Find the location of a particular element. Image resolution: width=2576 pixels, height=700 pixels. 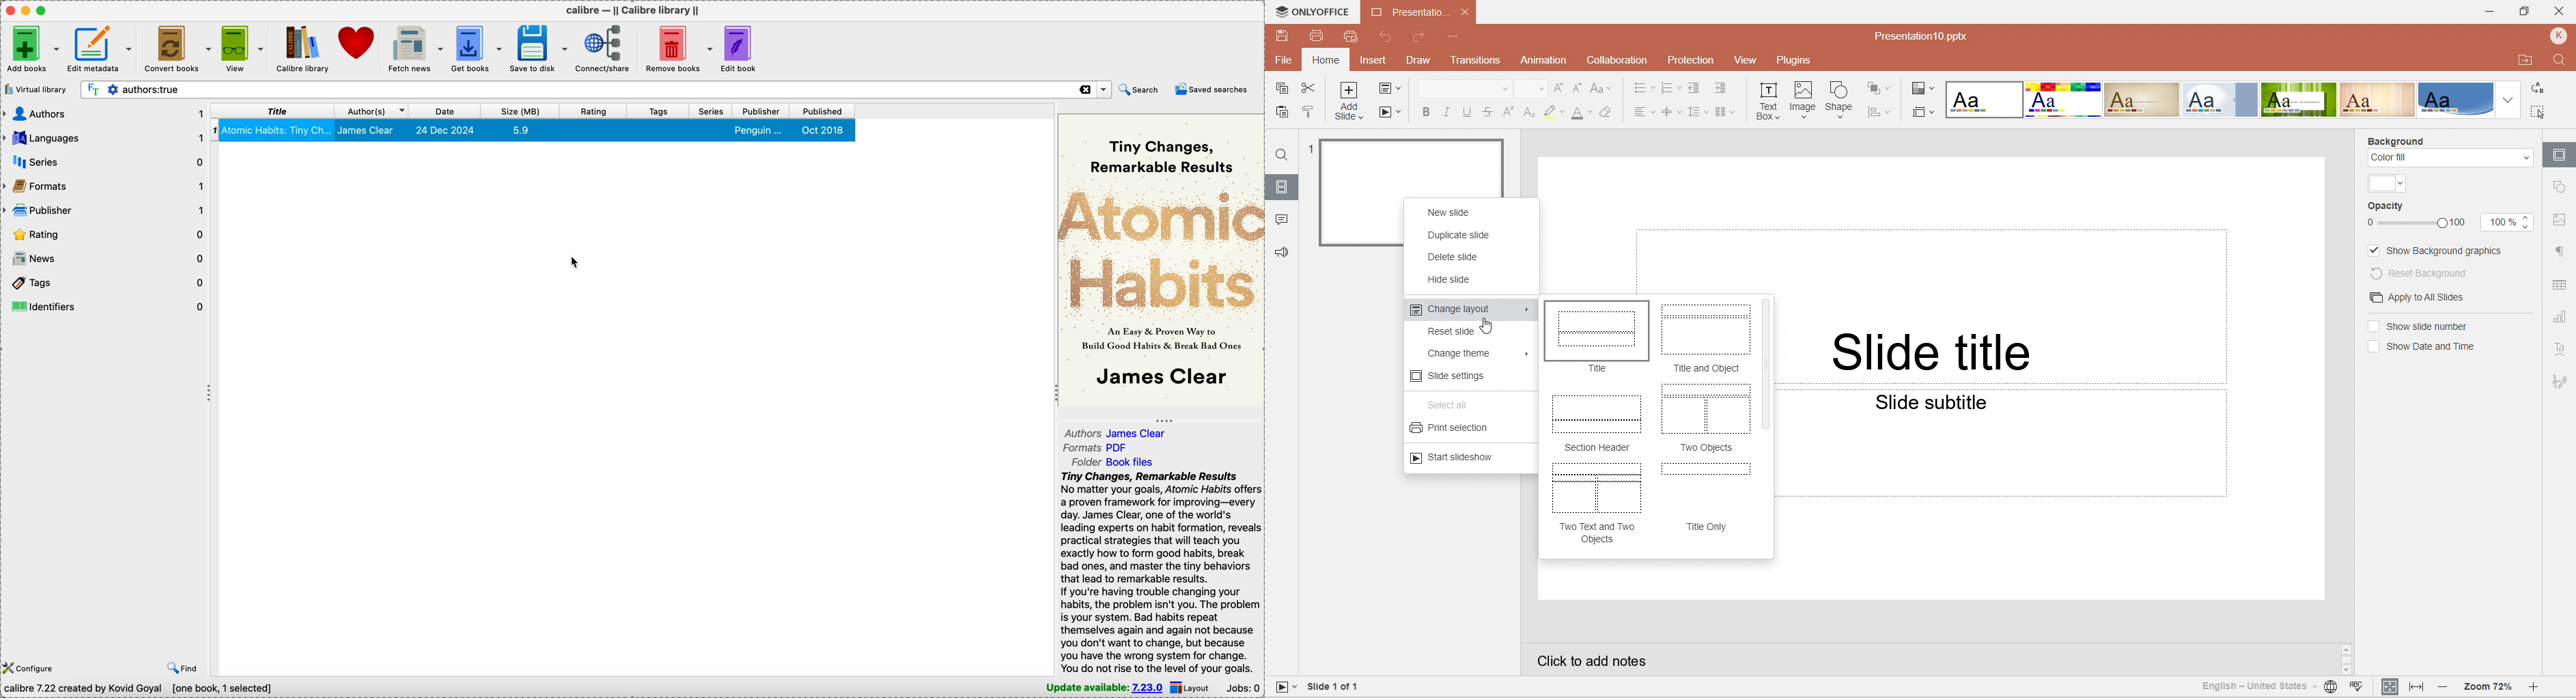

Save is located at coordinates (1278, 89).